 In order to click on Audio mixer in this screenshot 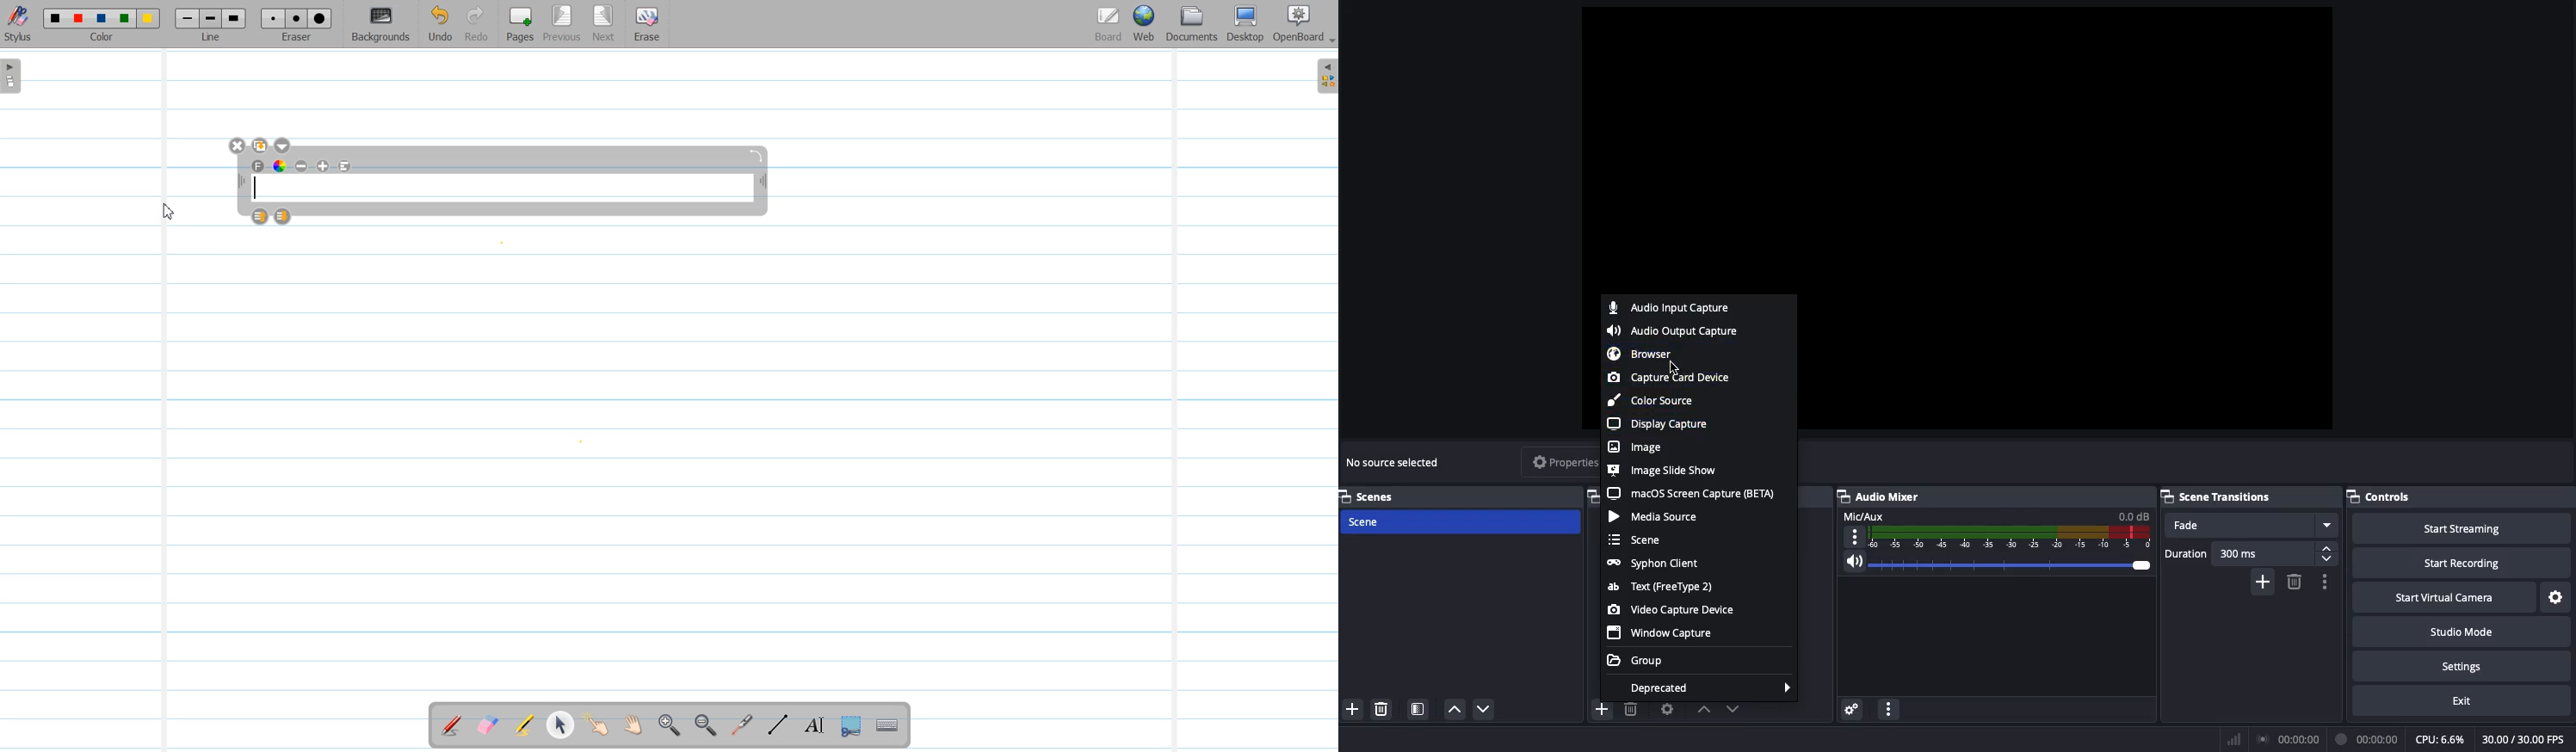, I will do `click(1882, 496)`.